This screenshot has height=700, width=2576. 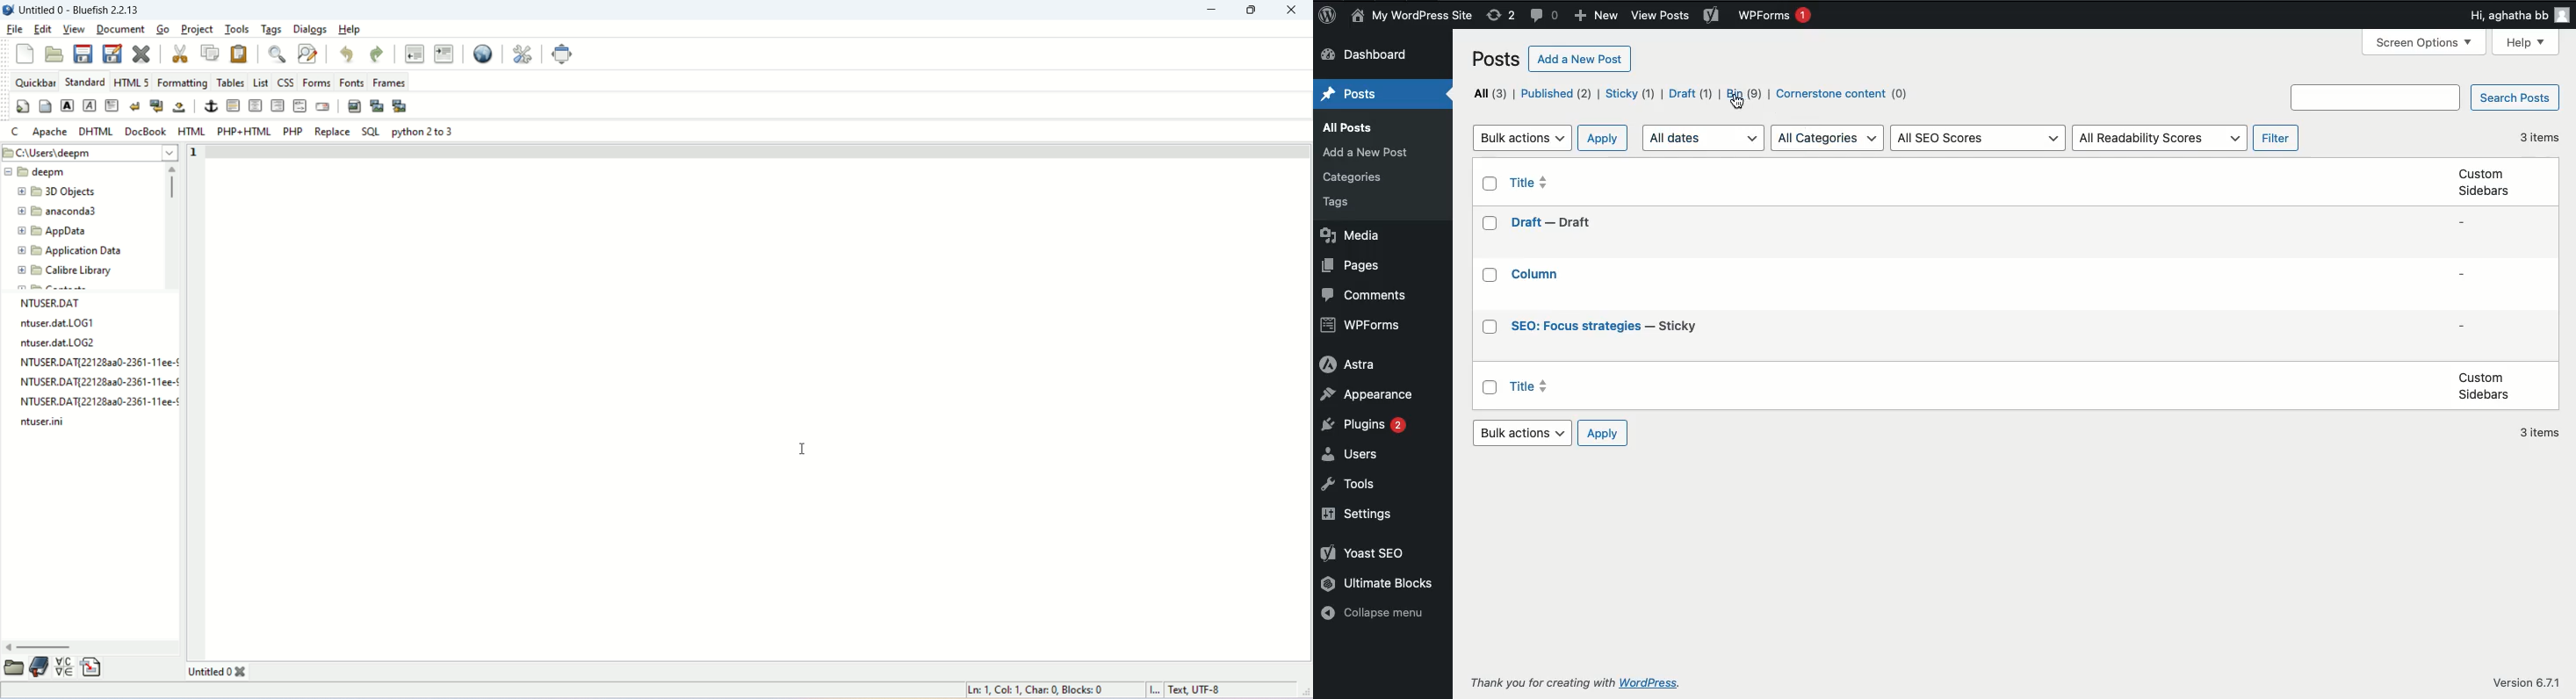 What do you see at coordinates (399, 106) in the screenshot?
I see `Multi thumbnail` at bounding box center [399, 106].